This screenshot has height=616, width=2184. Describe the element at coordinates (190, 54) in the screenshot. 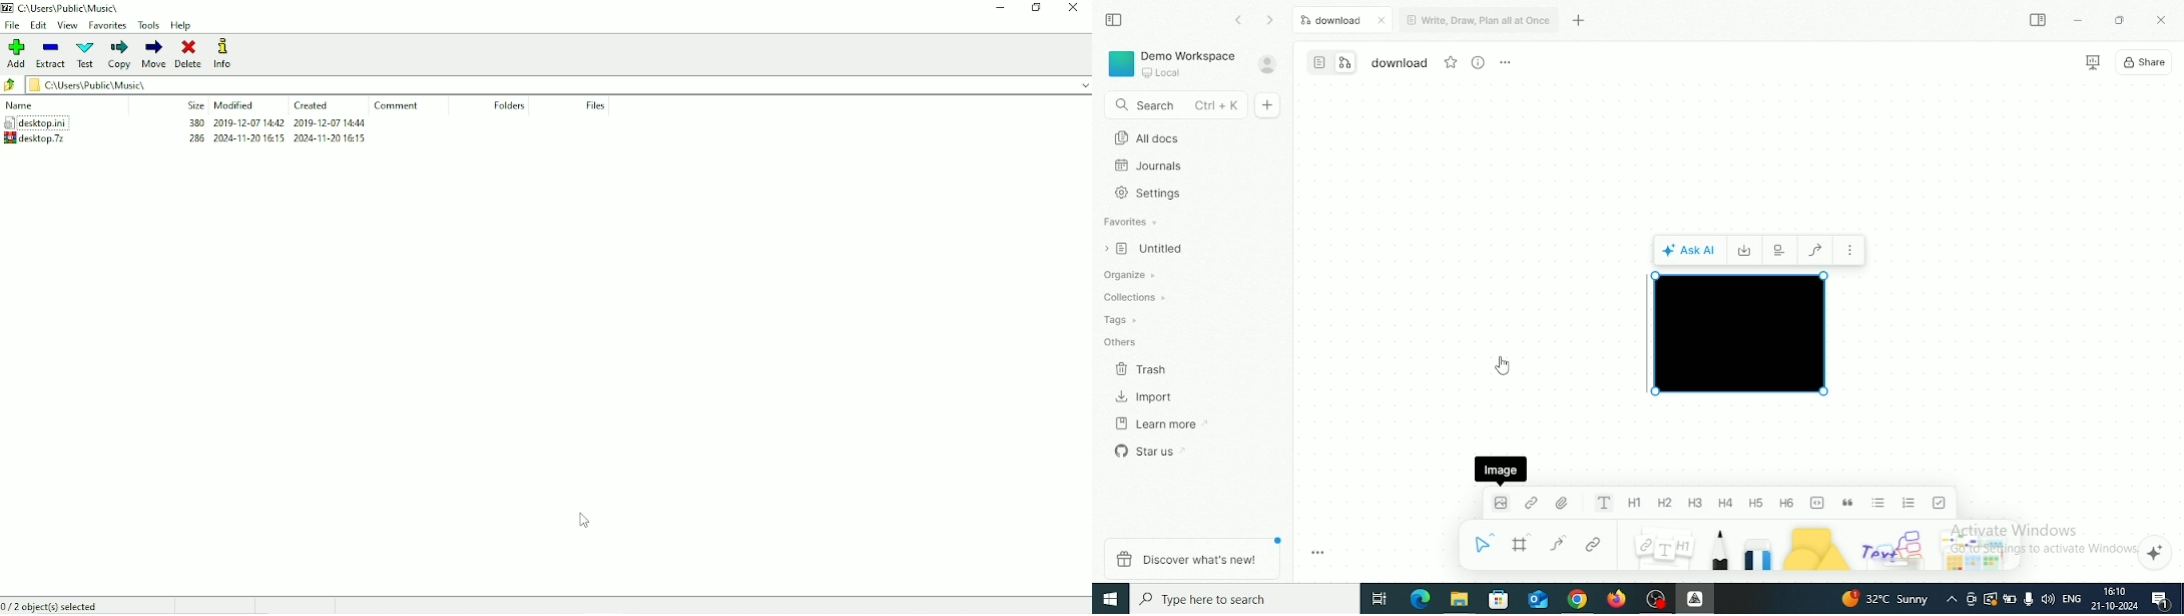

I see `Delete ` at that location.